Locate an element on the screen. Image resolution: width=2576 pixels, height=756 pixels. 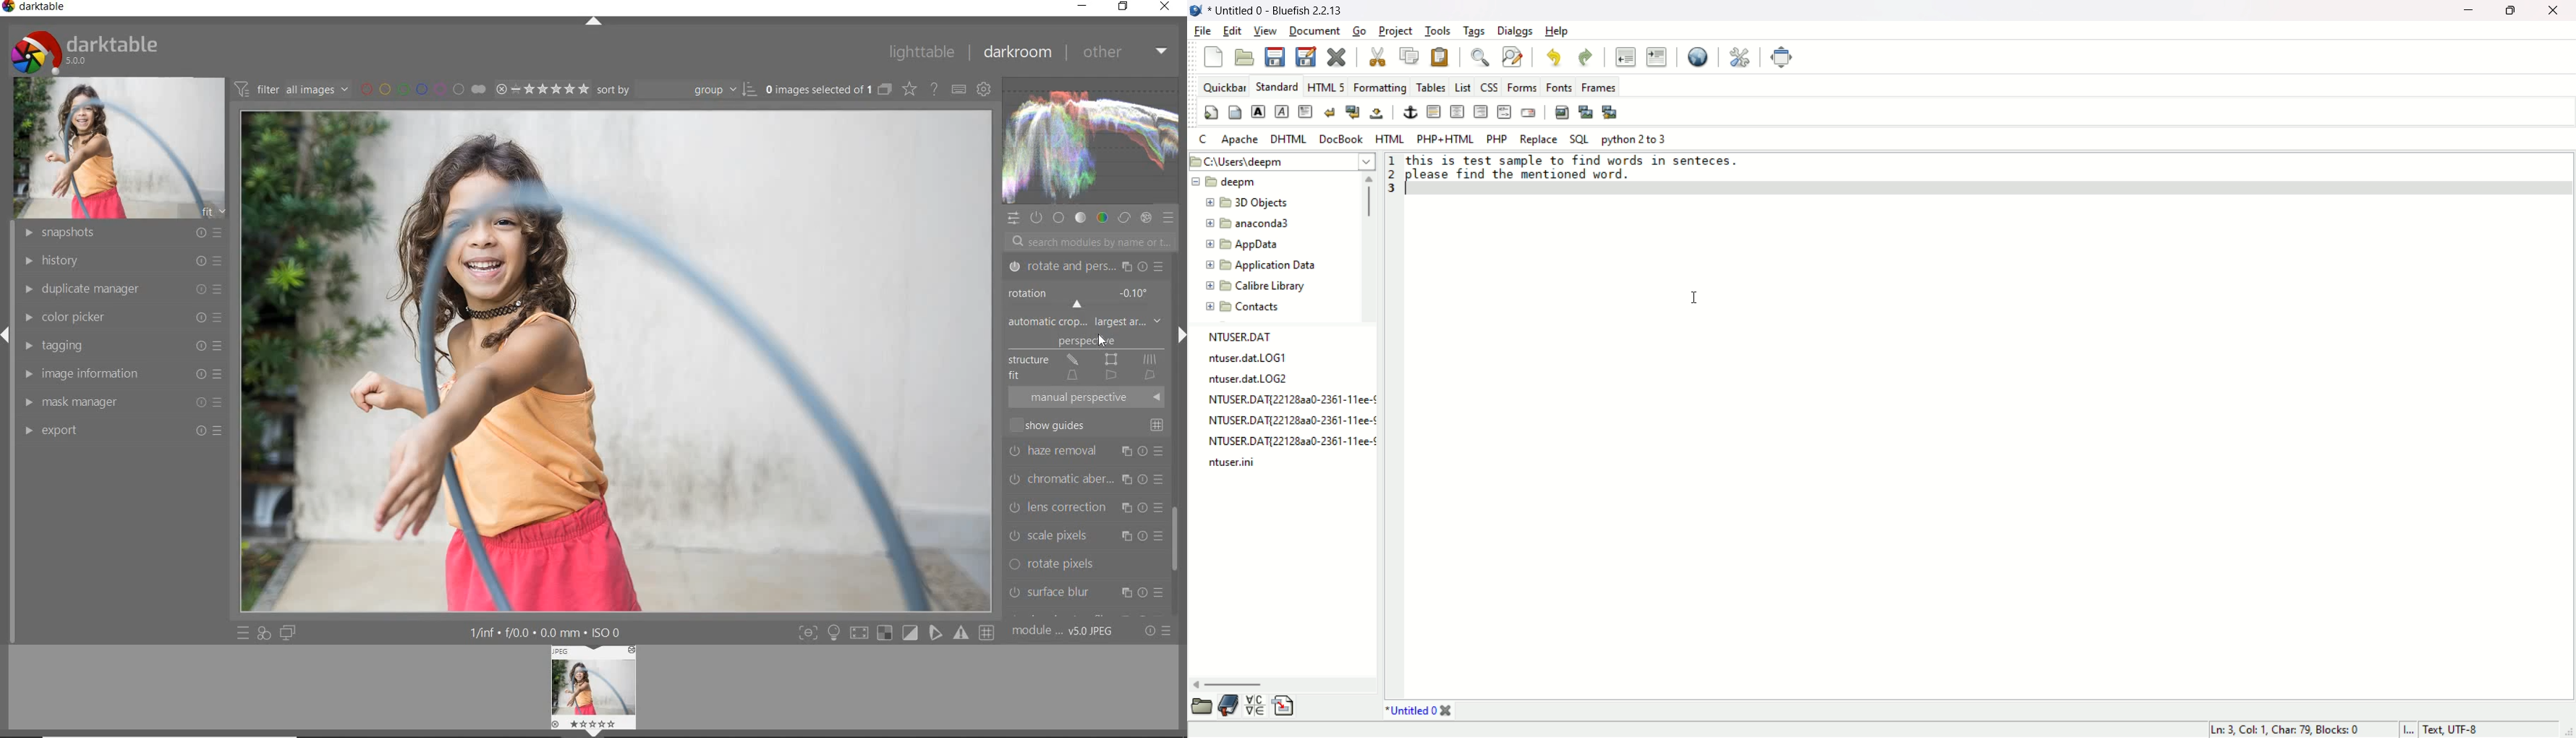
CURSOR POSITION is located at coordinates (1102, 341).